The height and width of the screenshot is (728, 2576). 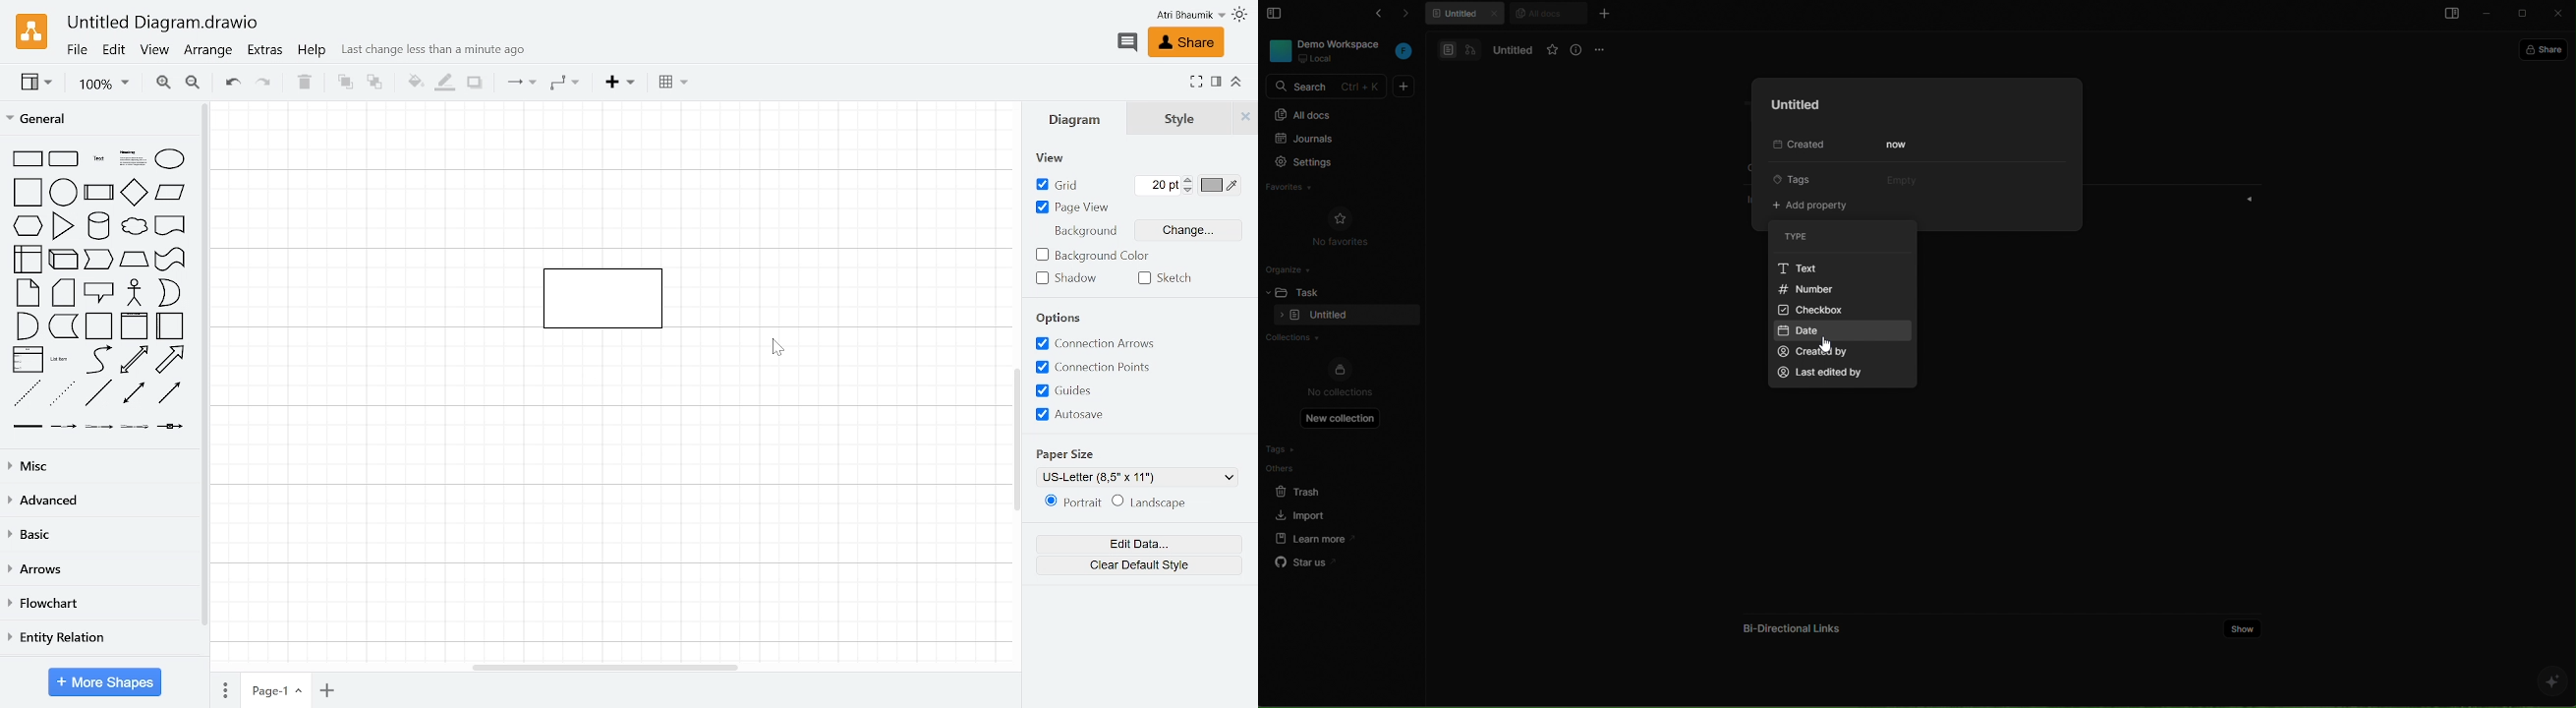 I want to click on Misc, so click(x=100, y=466).